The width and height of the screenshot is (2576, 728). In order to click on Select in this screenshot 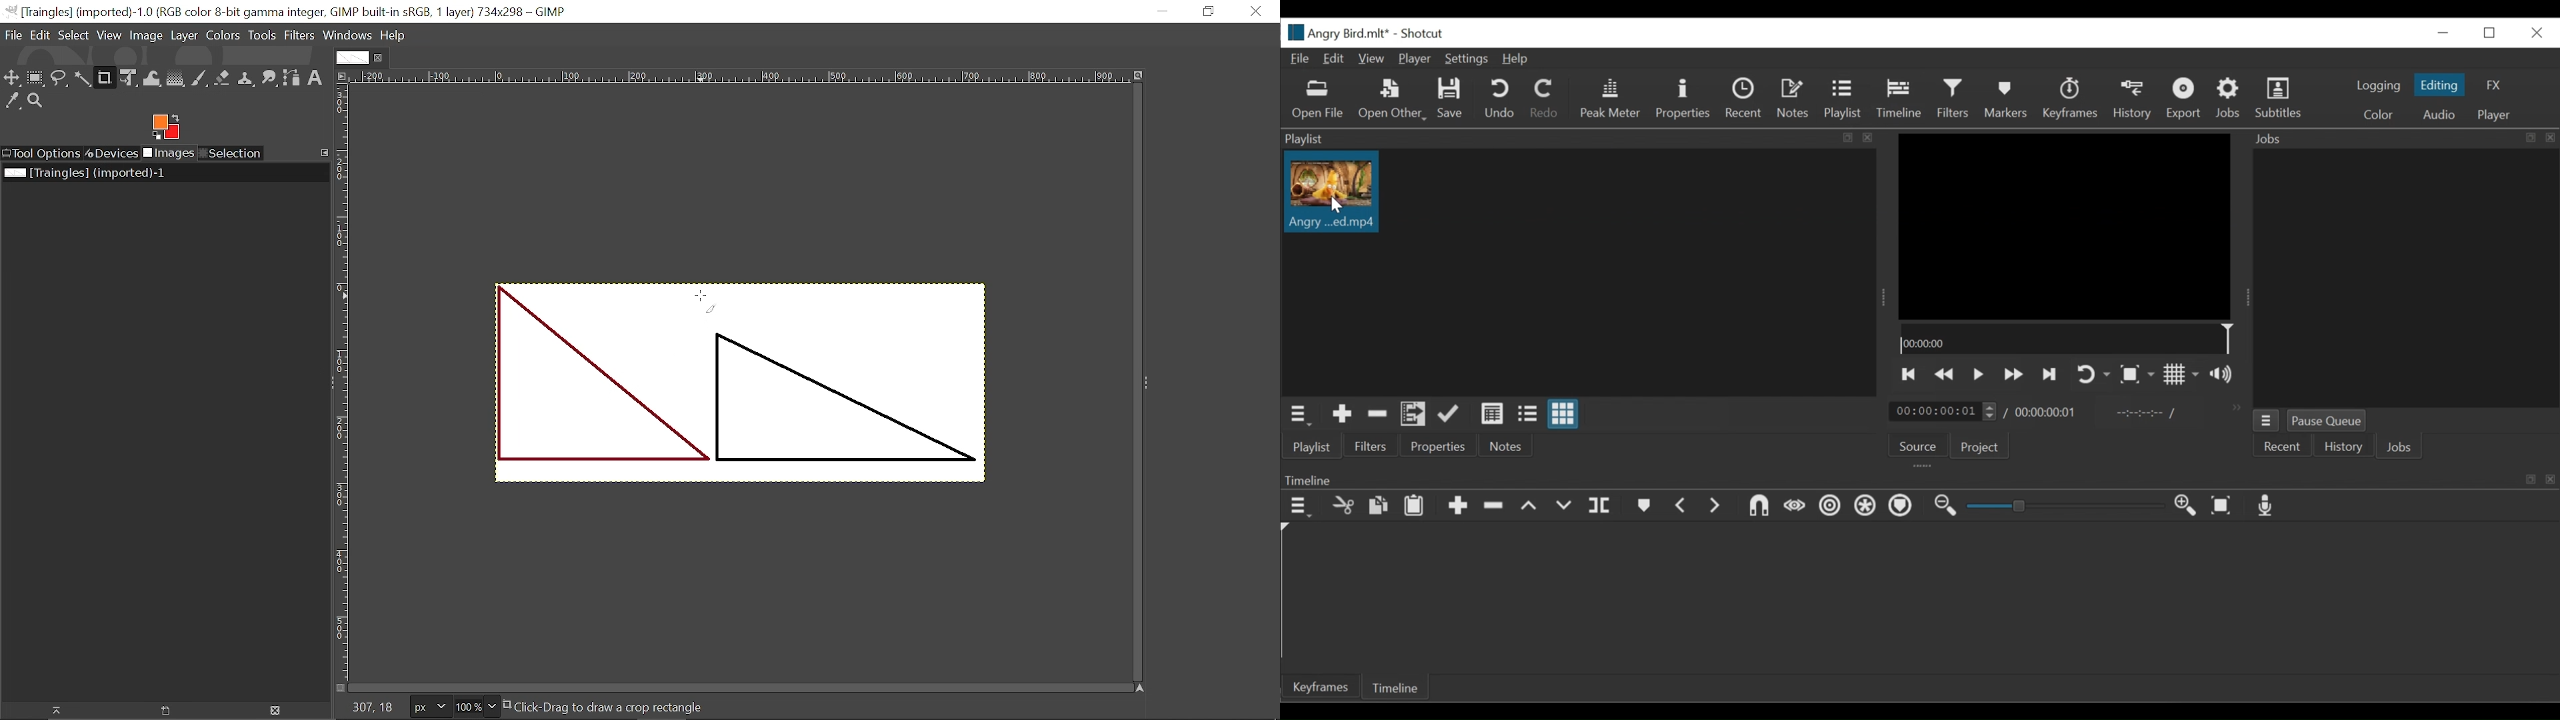, I will do `click(74, 36)`.